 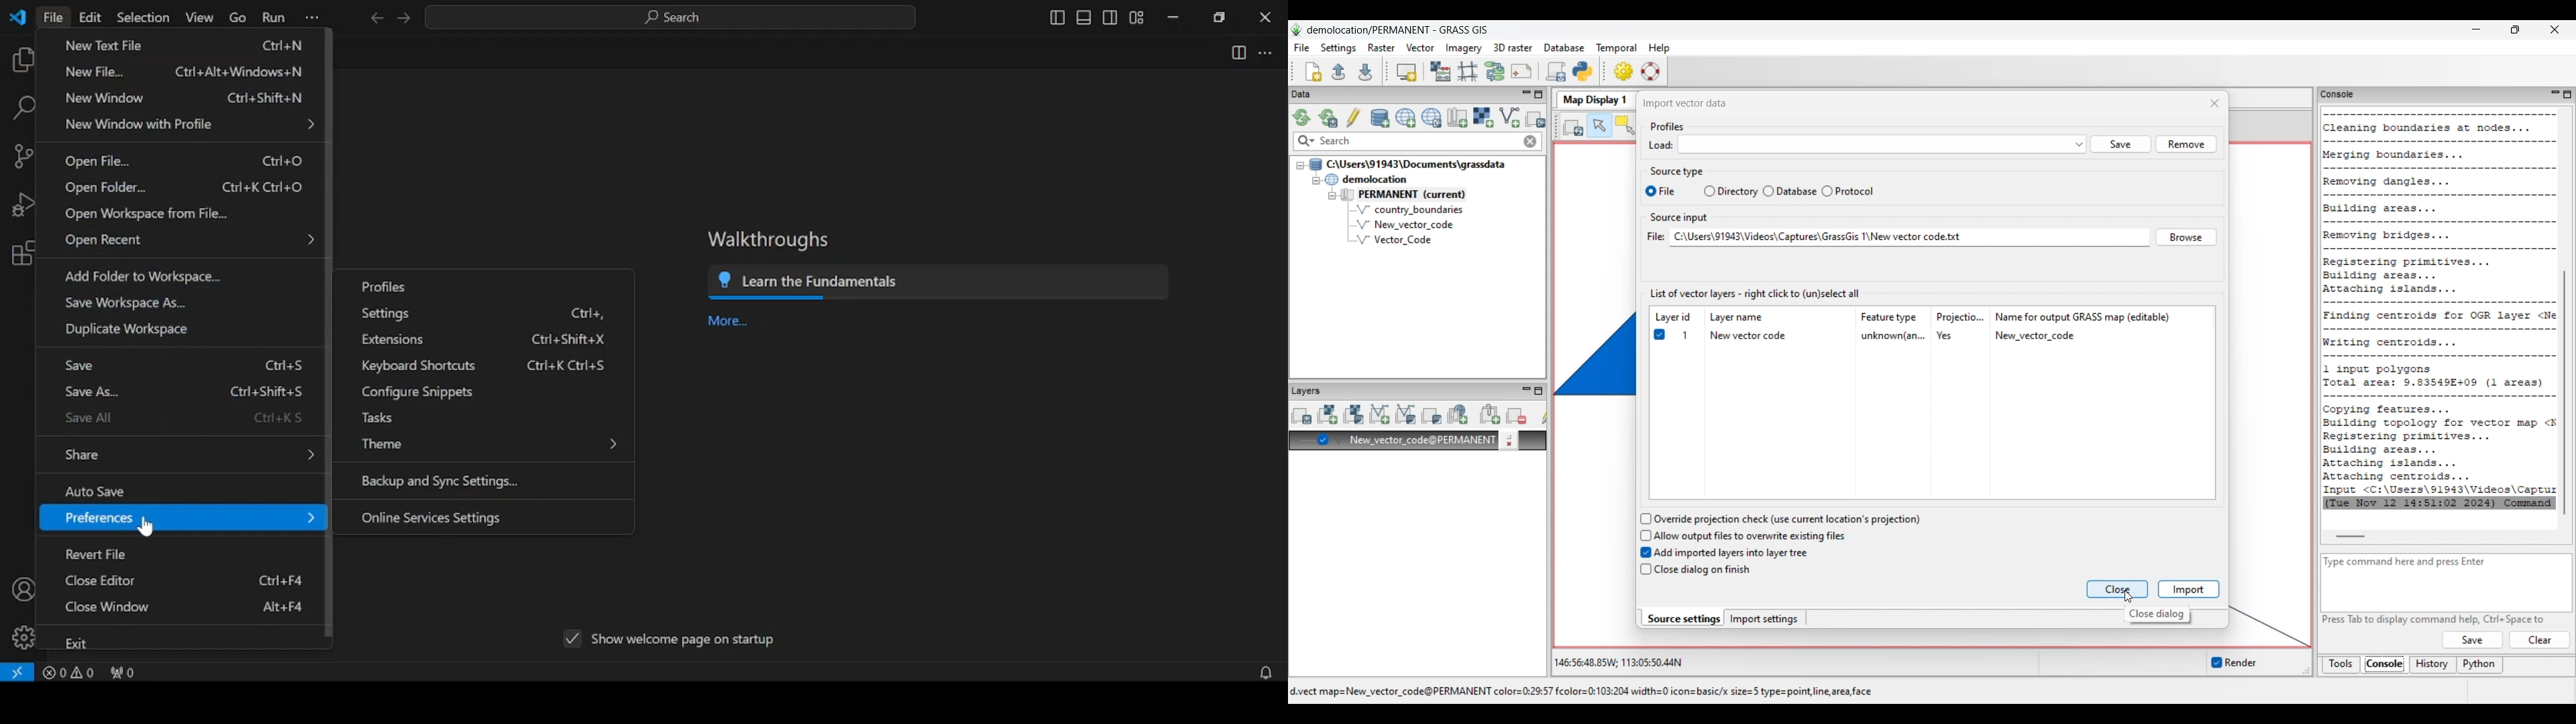 What do you see at coordinates (283, 46) in the screenshot?
I see `ctrl+N` at bounding box center [283, 46].